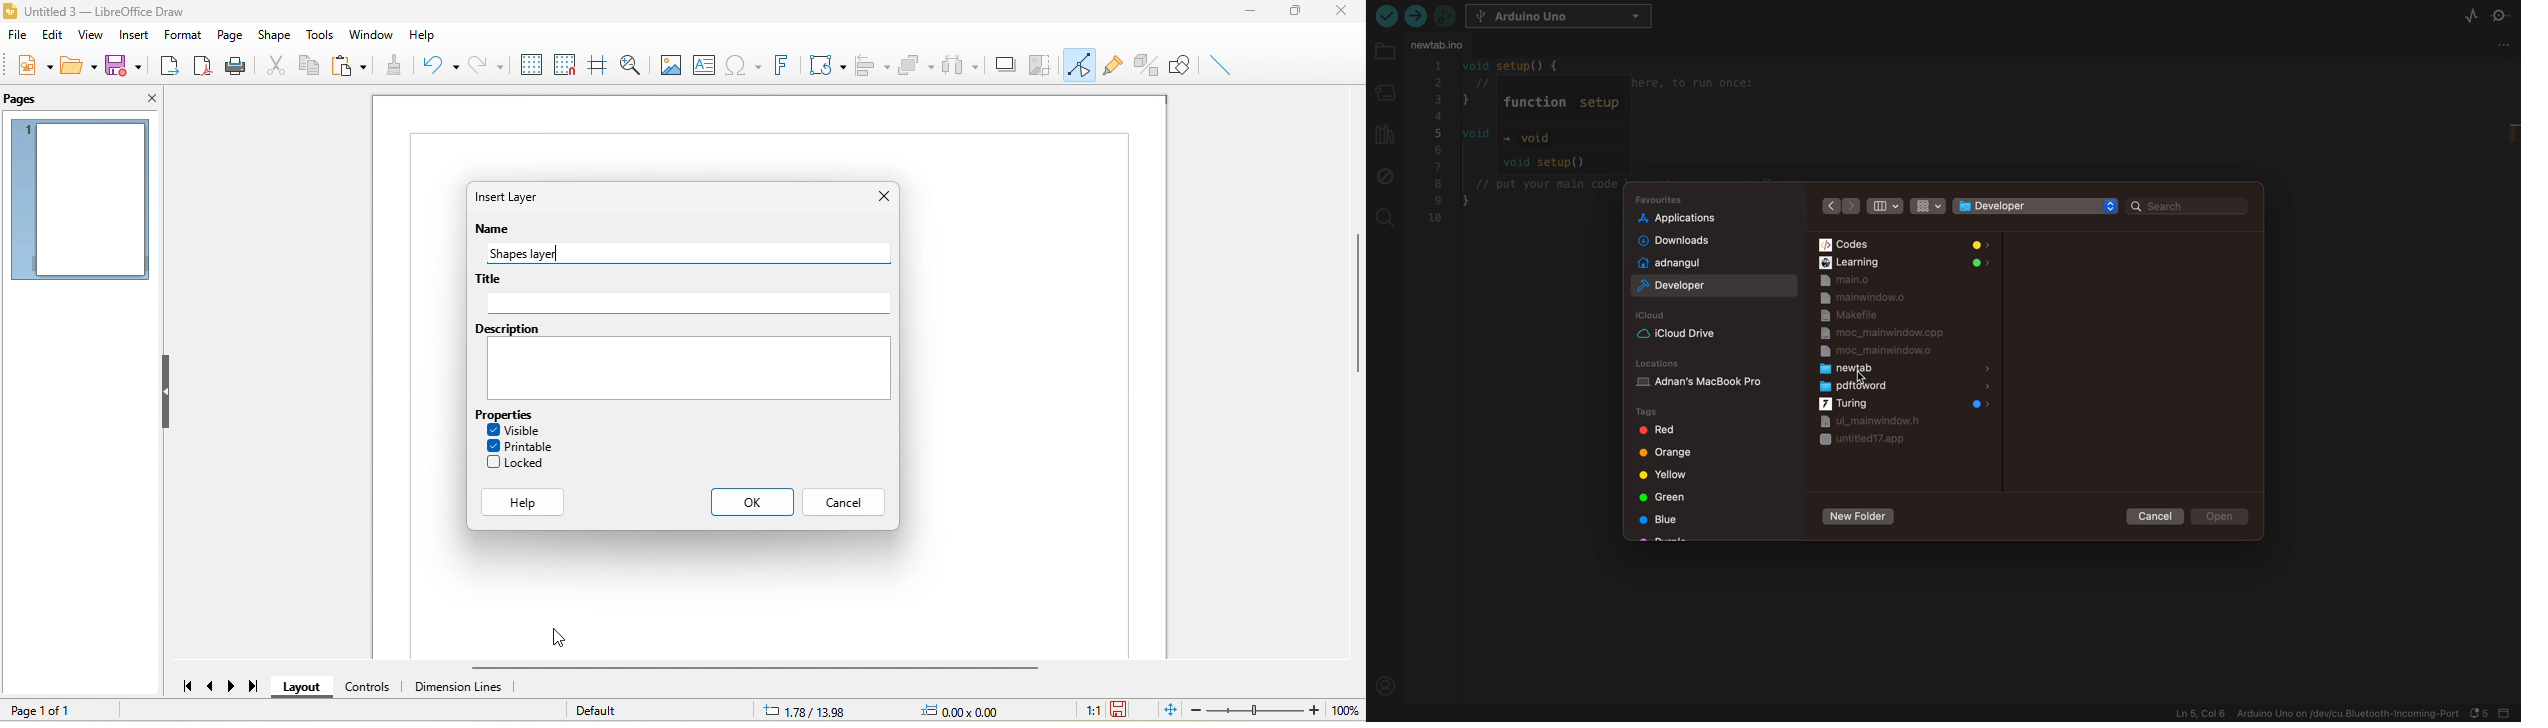 The height and width of the screenshot is (728, 2548). I want to click on upload, so click(1385, 16).